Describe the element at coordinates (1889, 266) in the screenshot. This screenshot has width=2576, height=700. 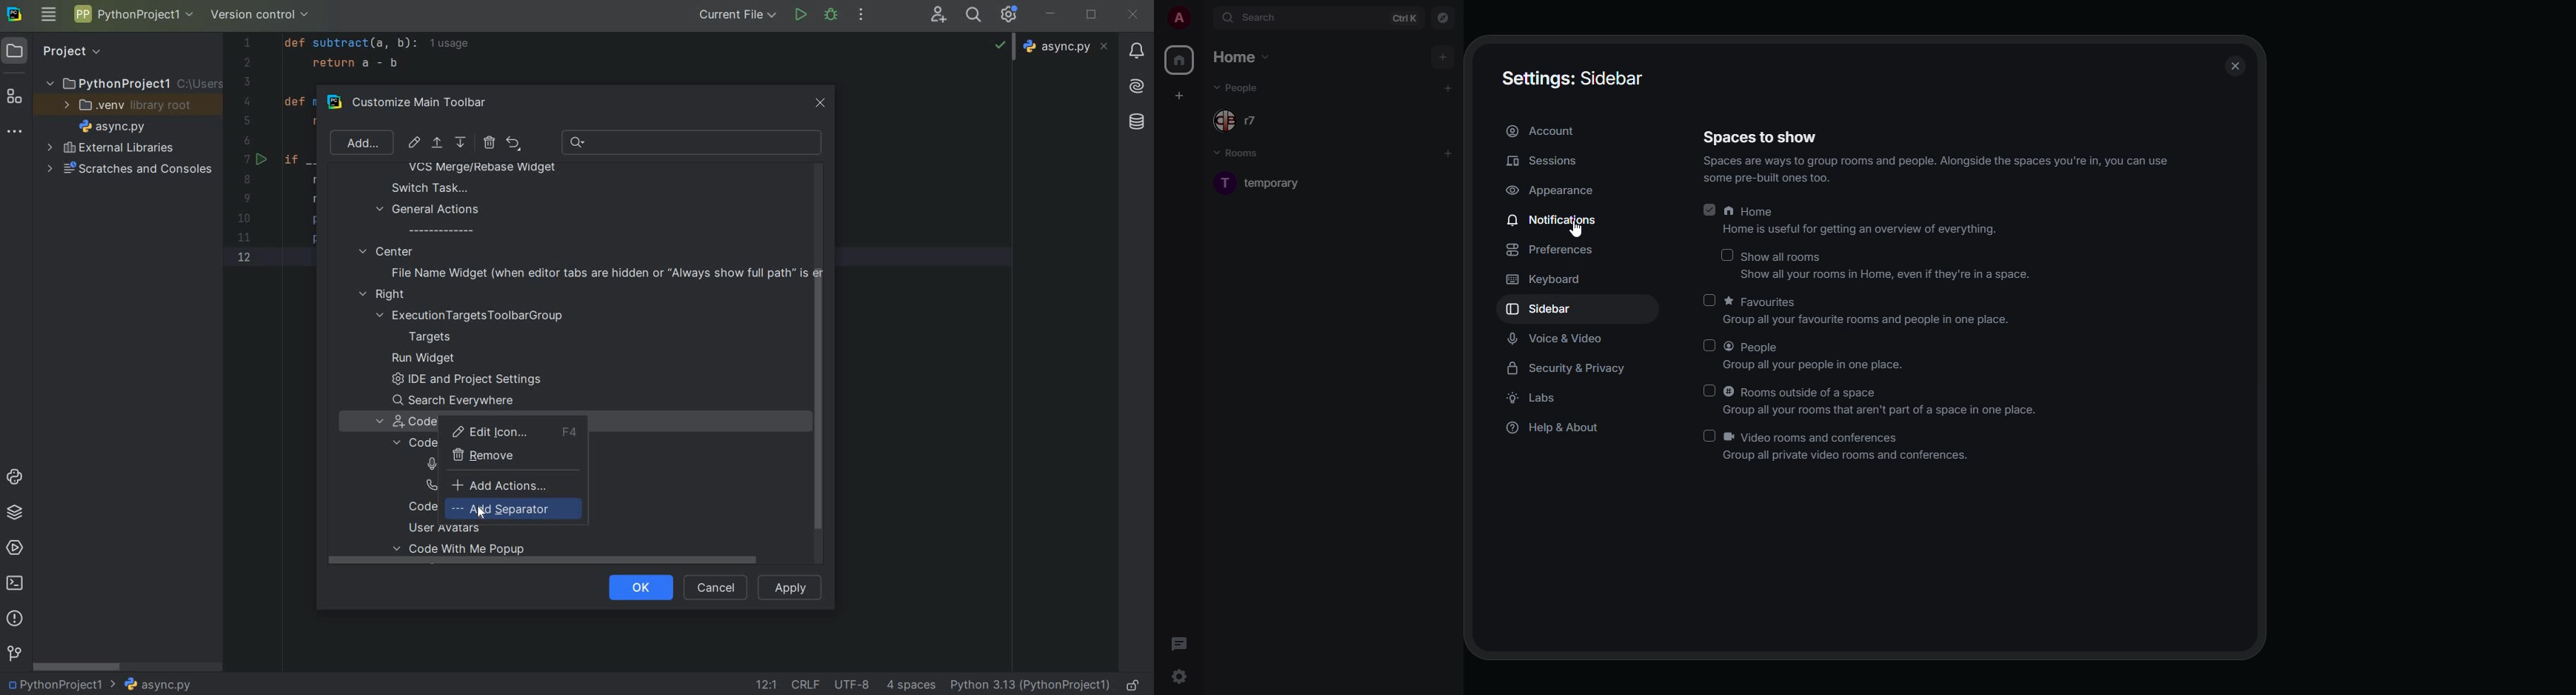
I see `show all rooms` at that location.